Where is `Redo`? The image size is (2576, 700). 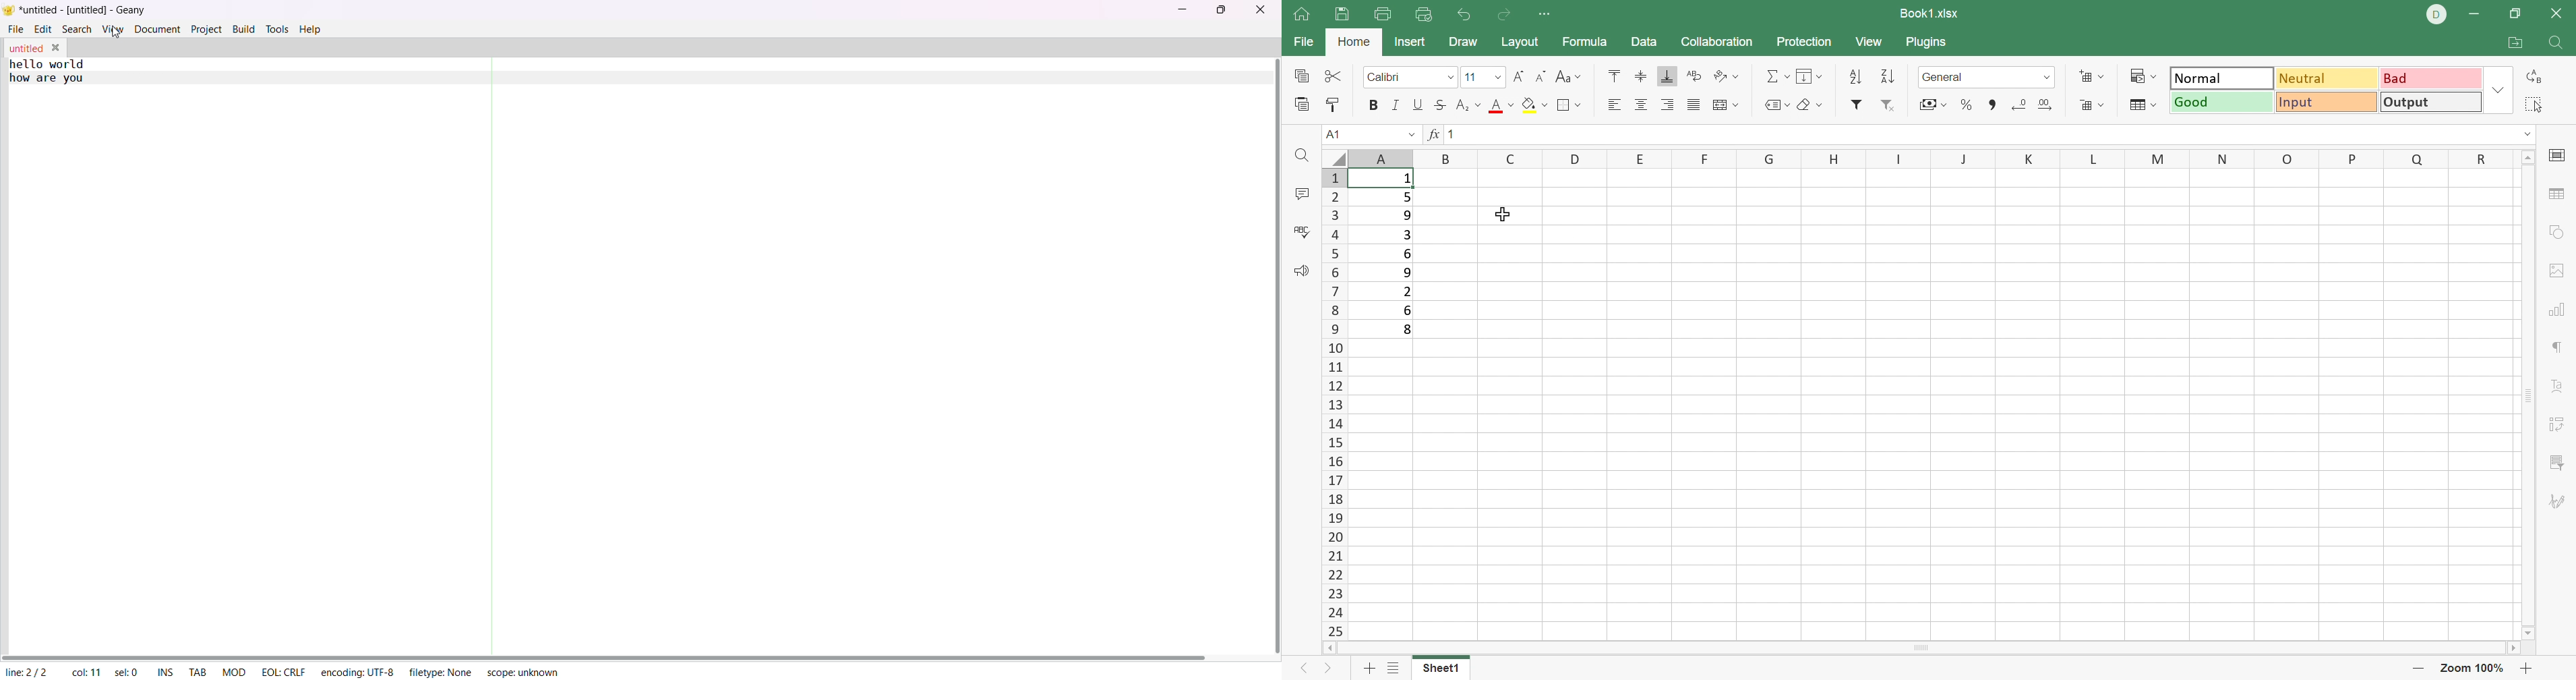
Redo is located at coordinates (1503, 13).